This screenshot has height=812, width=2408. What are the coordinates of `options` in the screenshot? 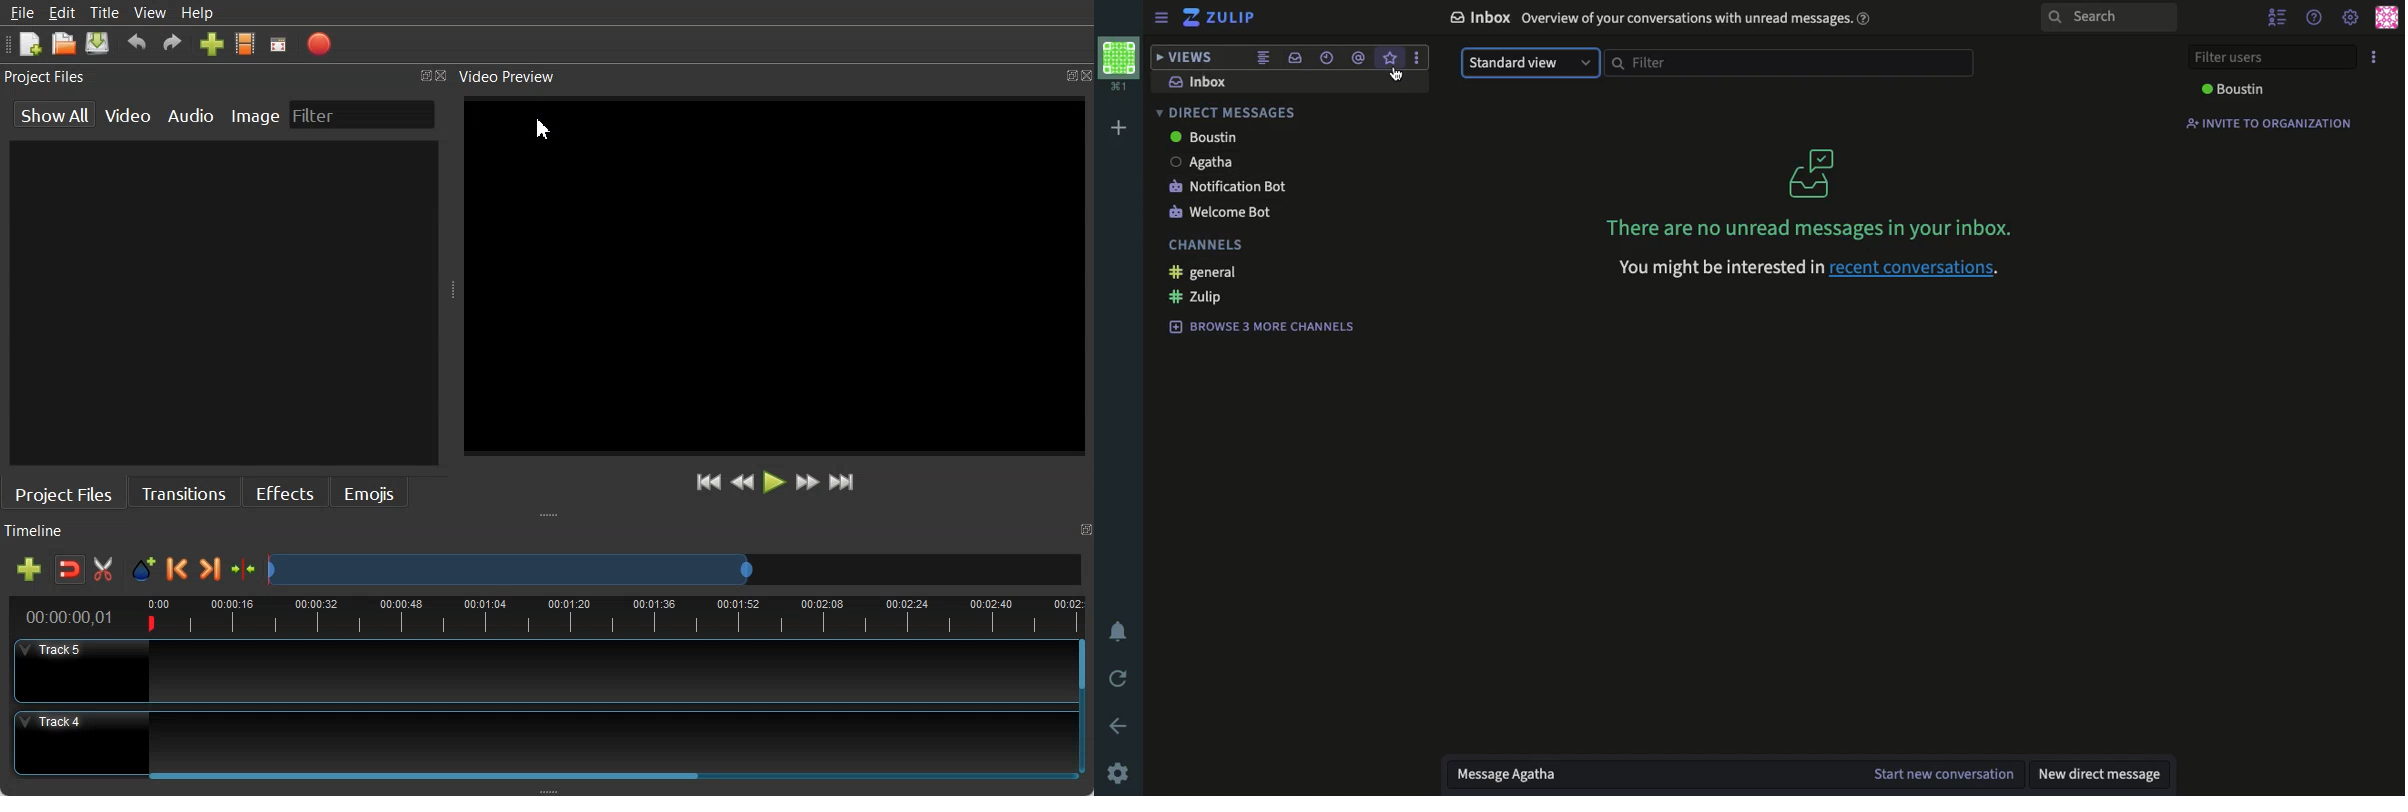 It's located at (1417, 57).